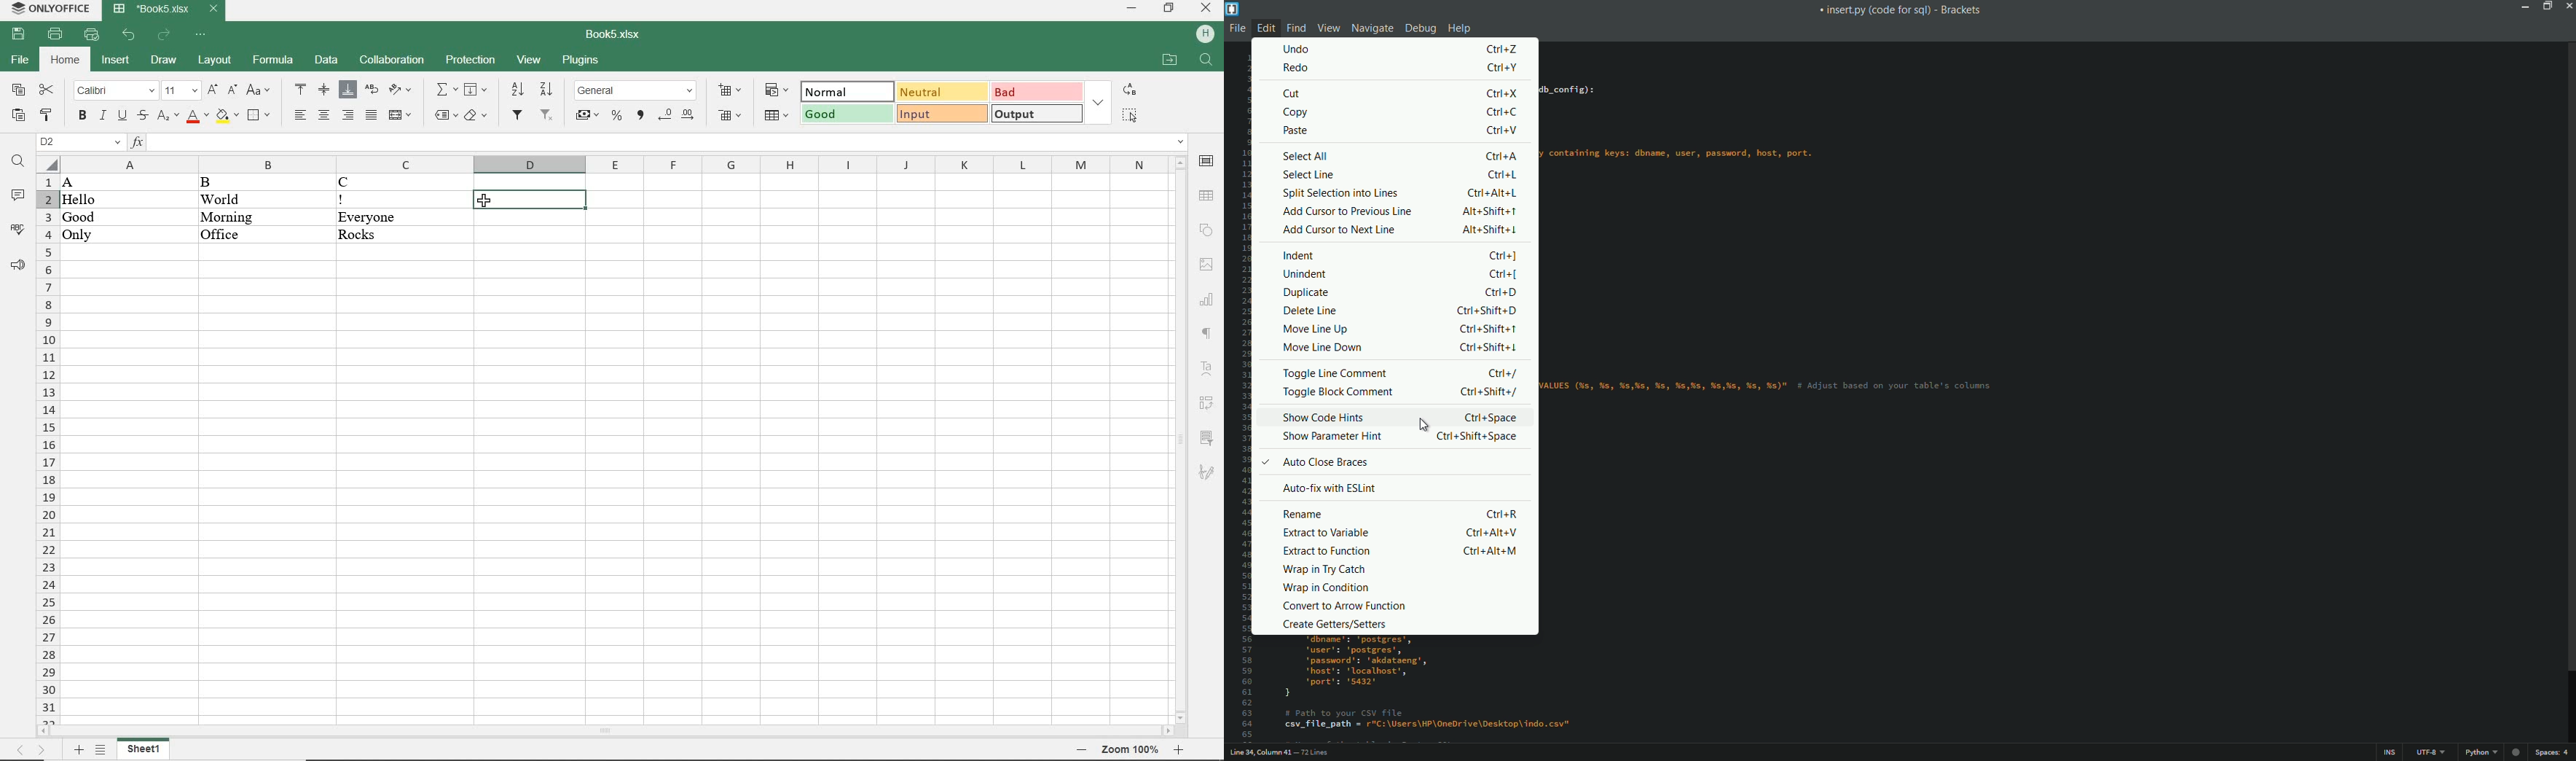 The height and width of the screenshot is (784, 2576). Describe the element at coordinates (847, 114) in the screenshot. I see `good` at that location.